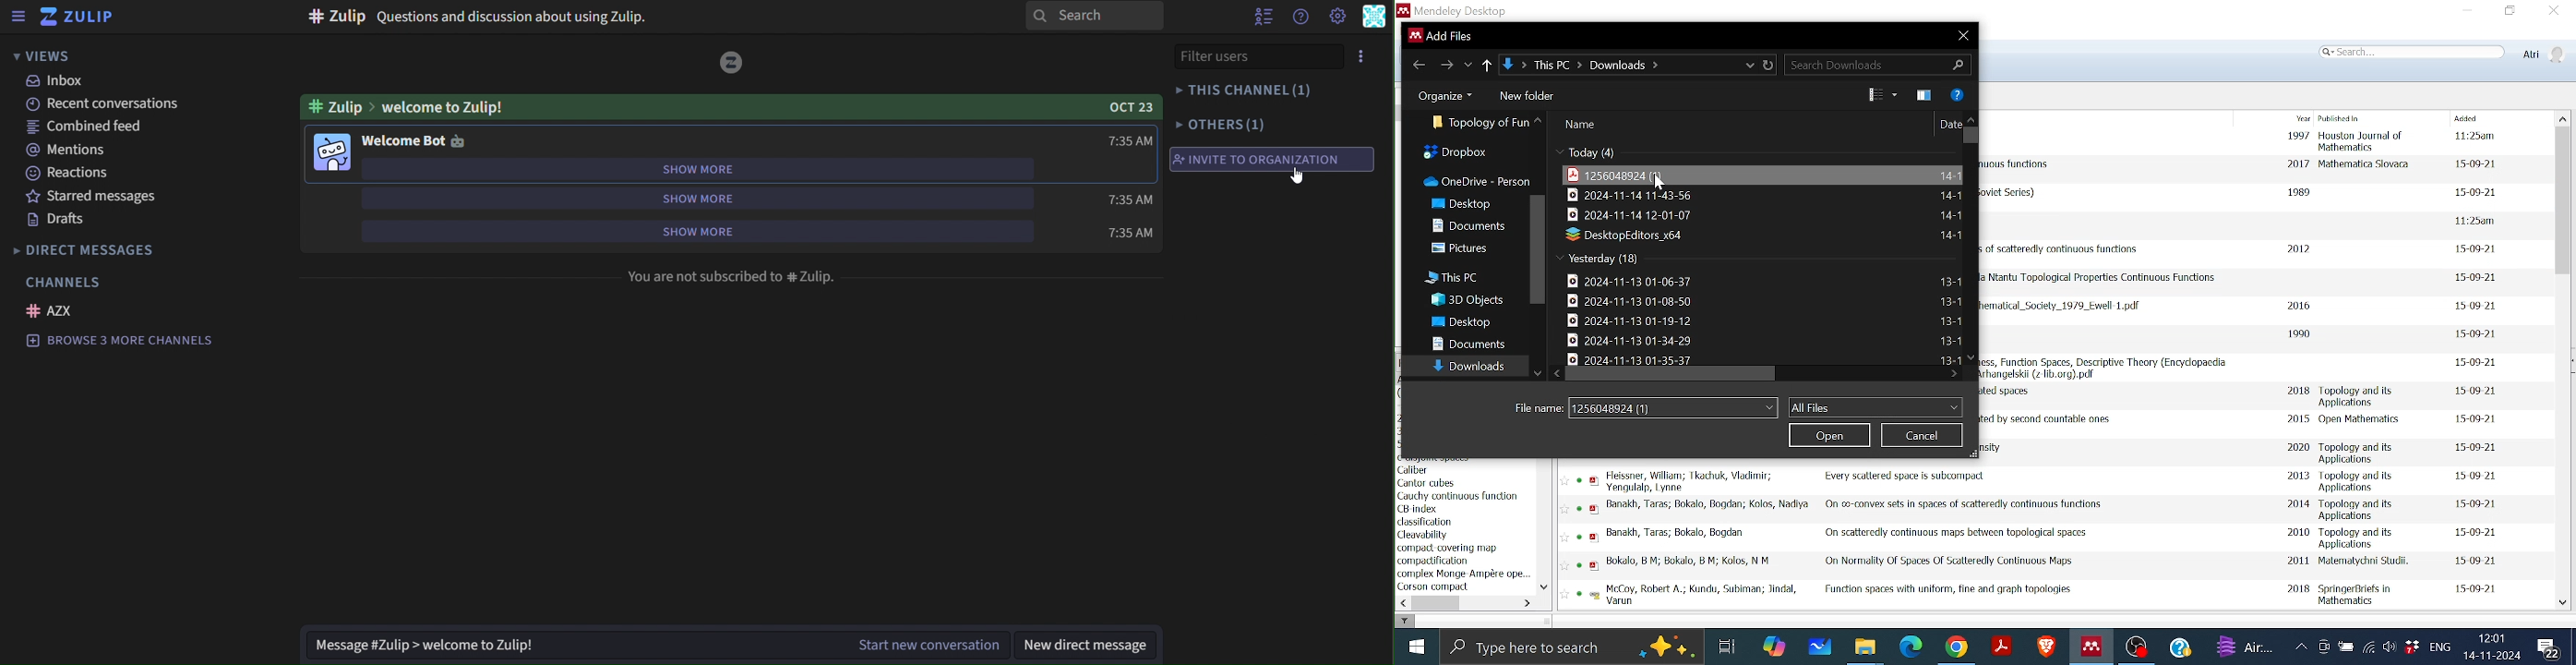 The height and width of the screenshot is (672, 2576). I want to click on Published in, so click(2340, 117).